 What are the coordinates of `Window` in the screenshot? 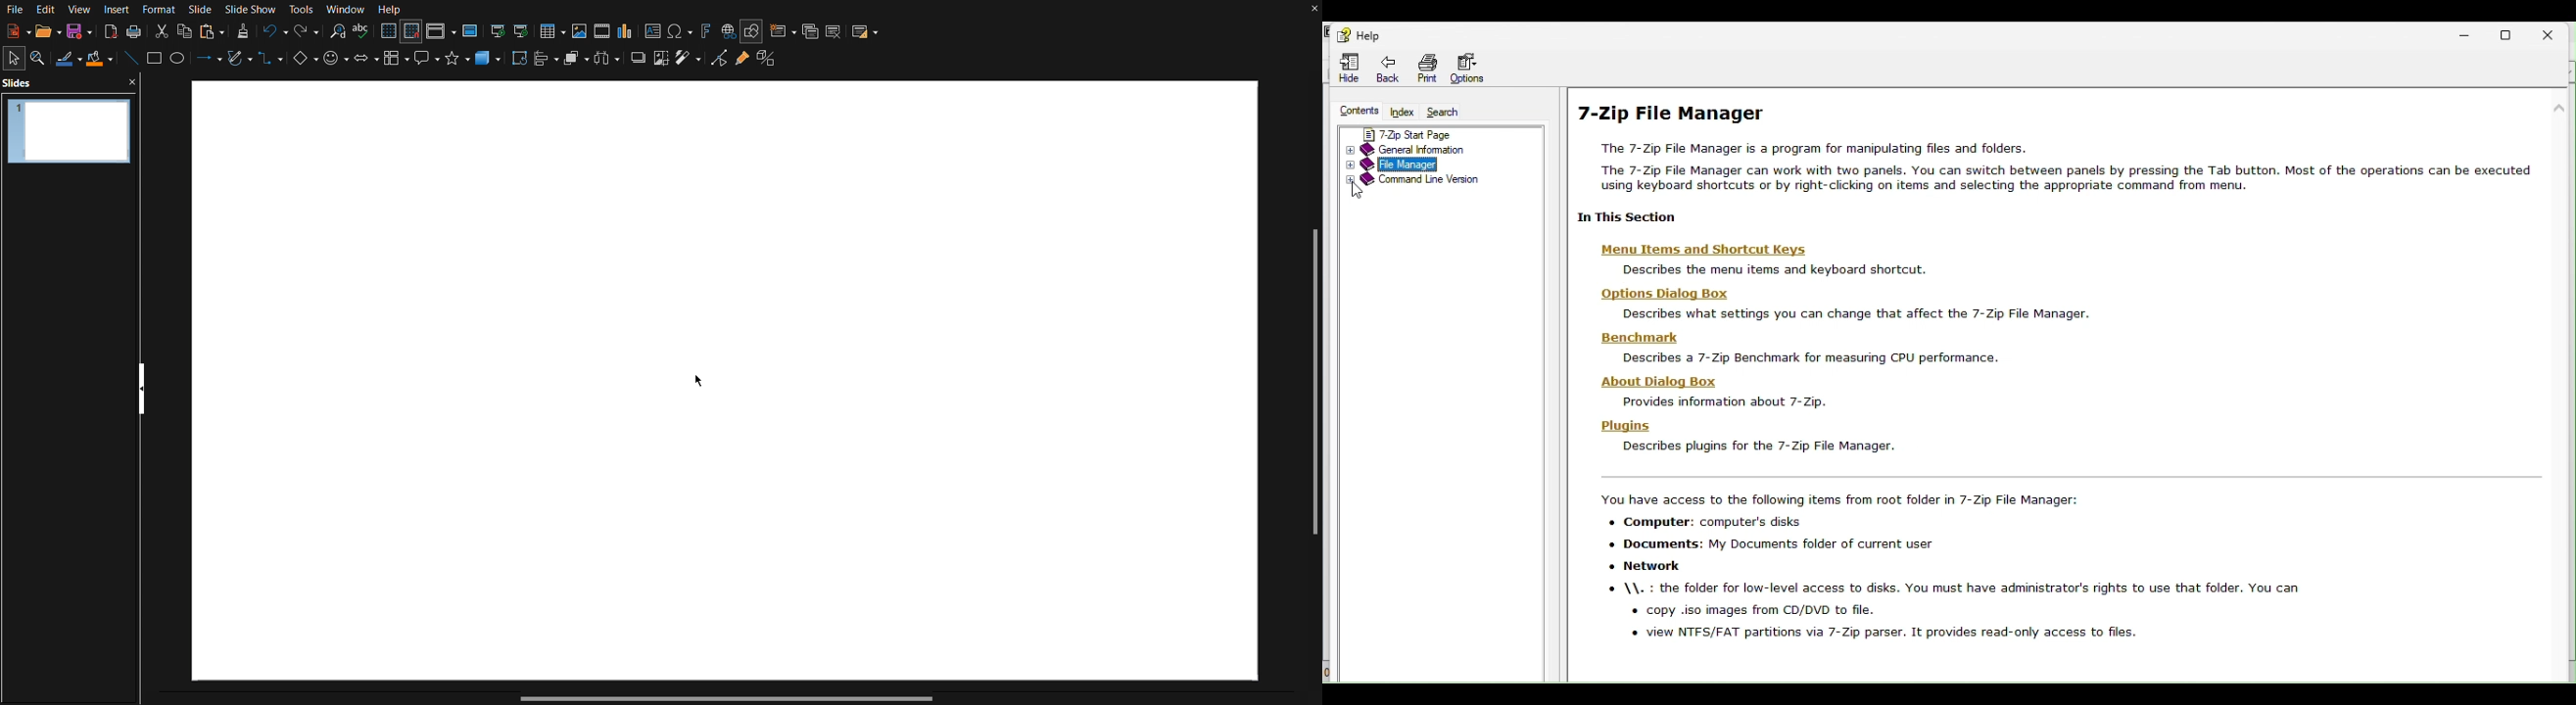 It's located at (346, 10).